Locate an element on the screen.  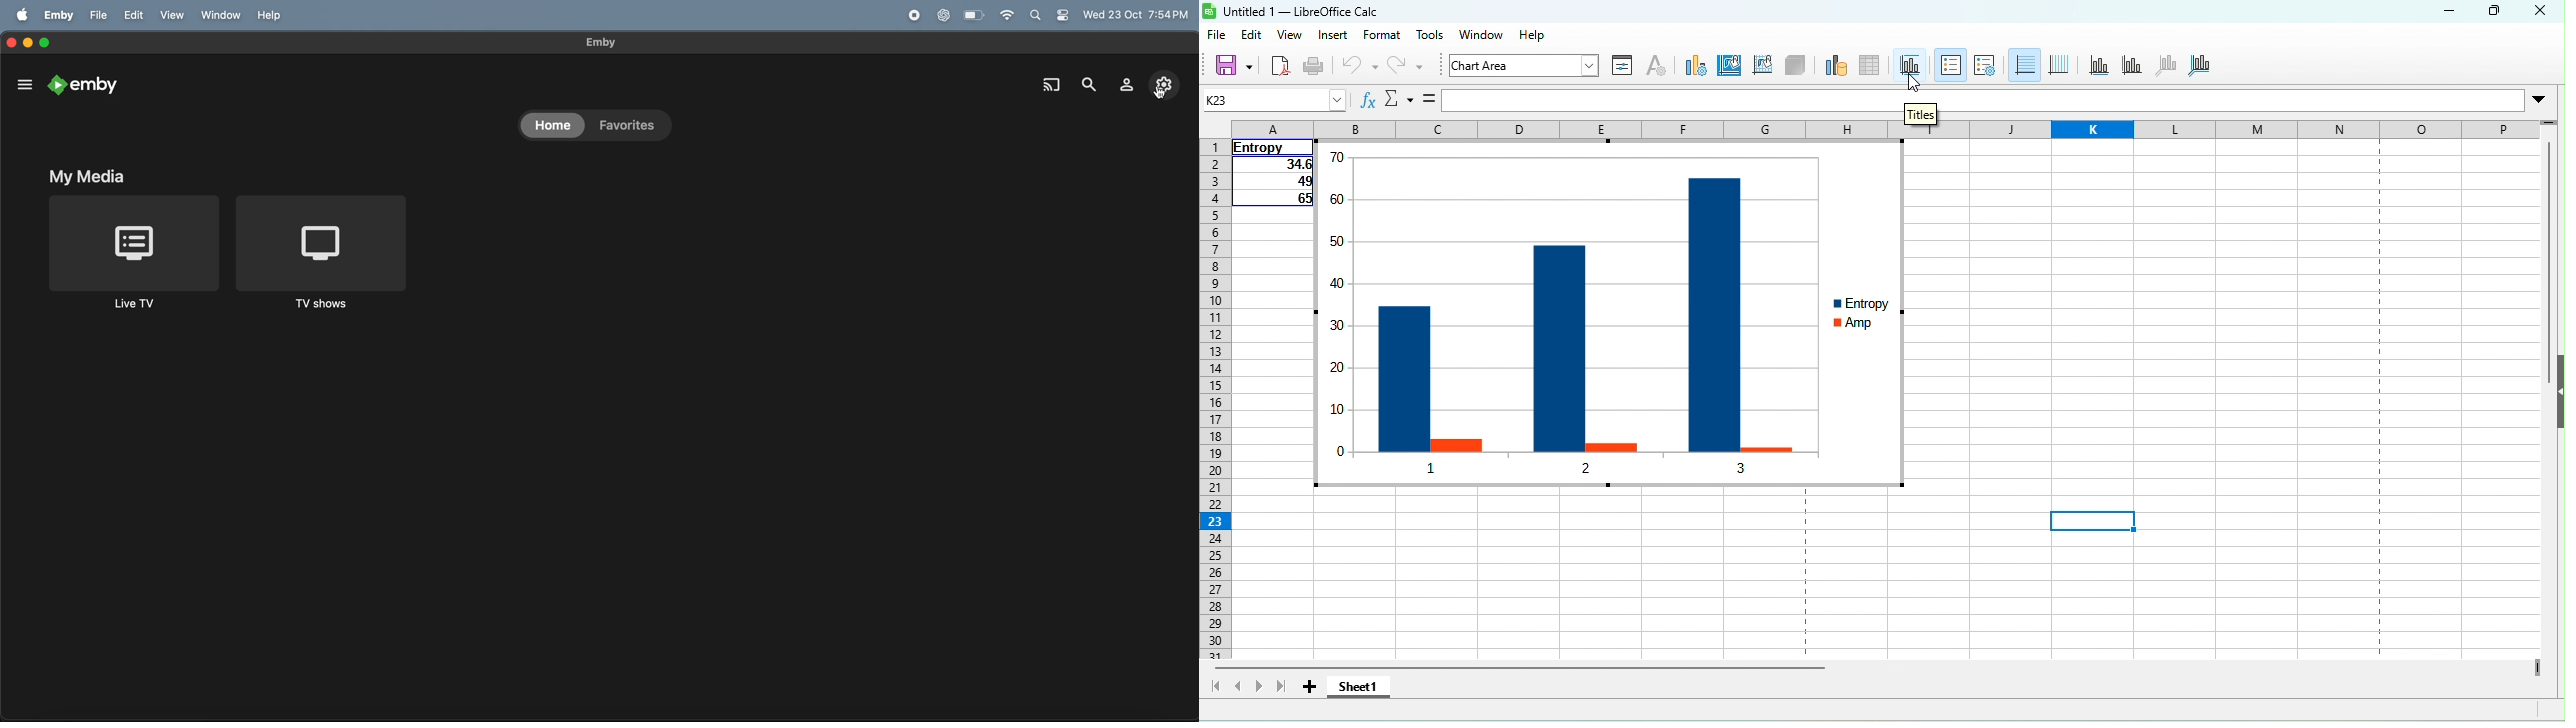
entropy is located at coordinates (1269, 147).